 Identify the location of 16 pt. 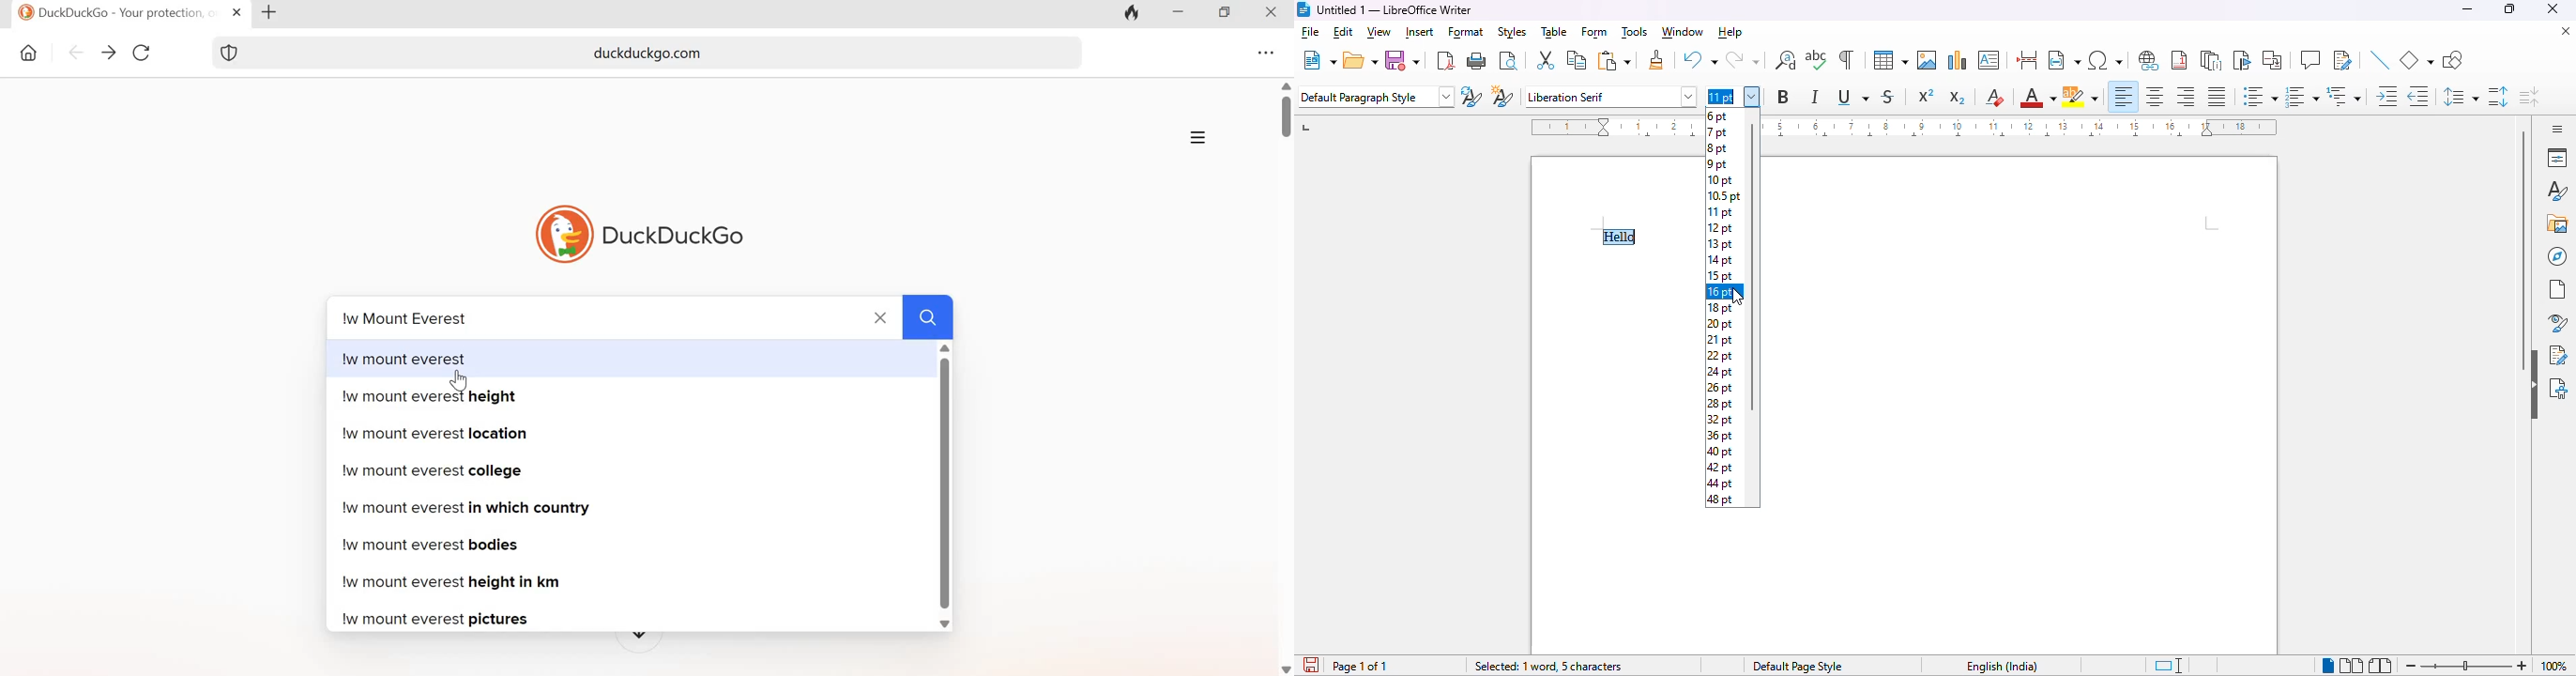
(1718, 293).